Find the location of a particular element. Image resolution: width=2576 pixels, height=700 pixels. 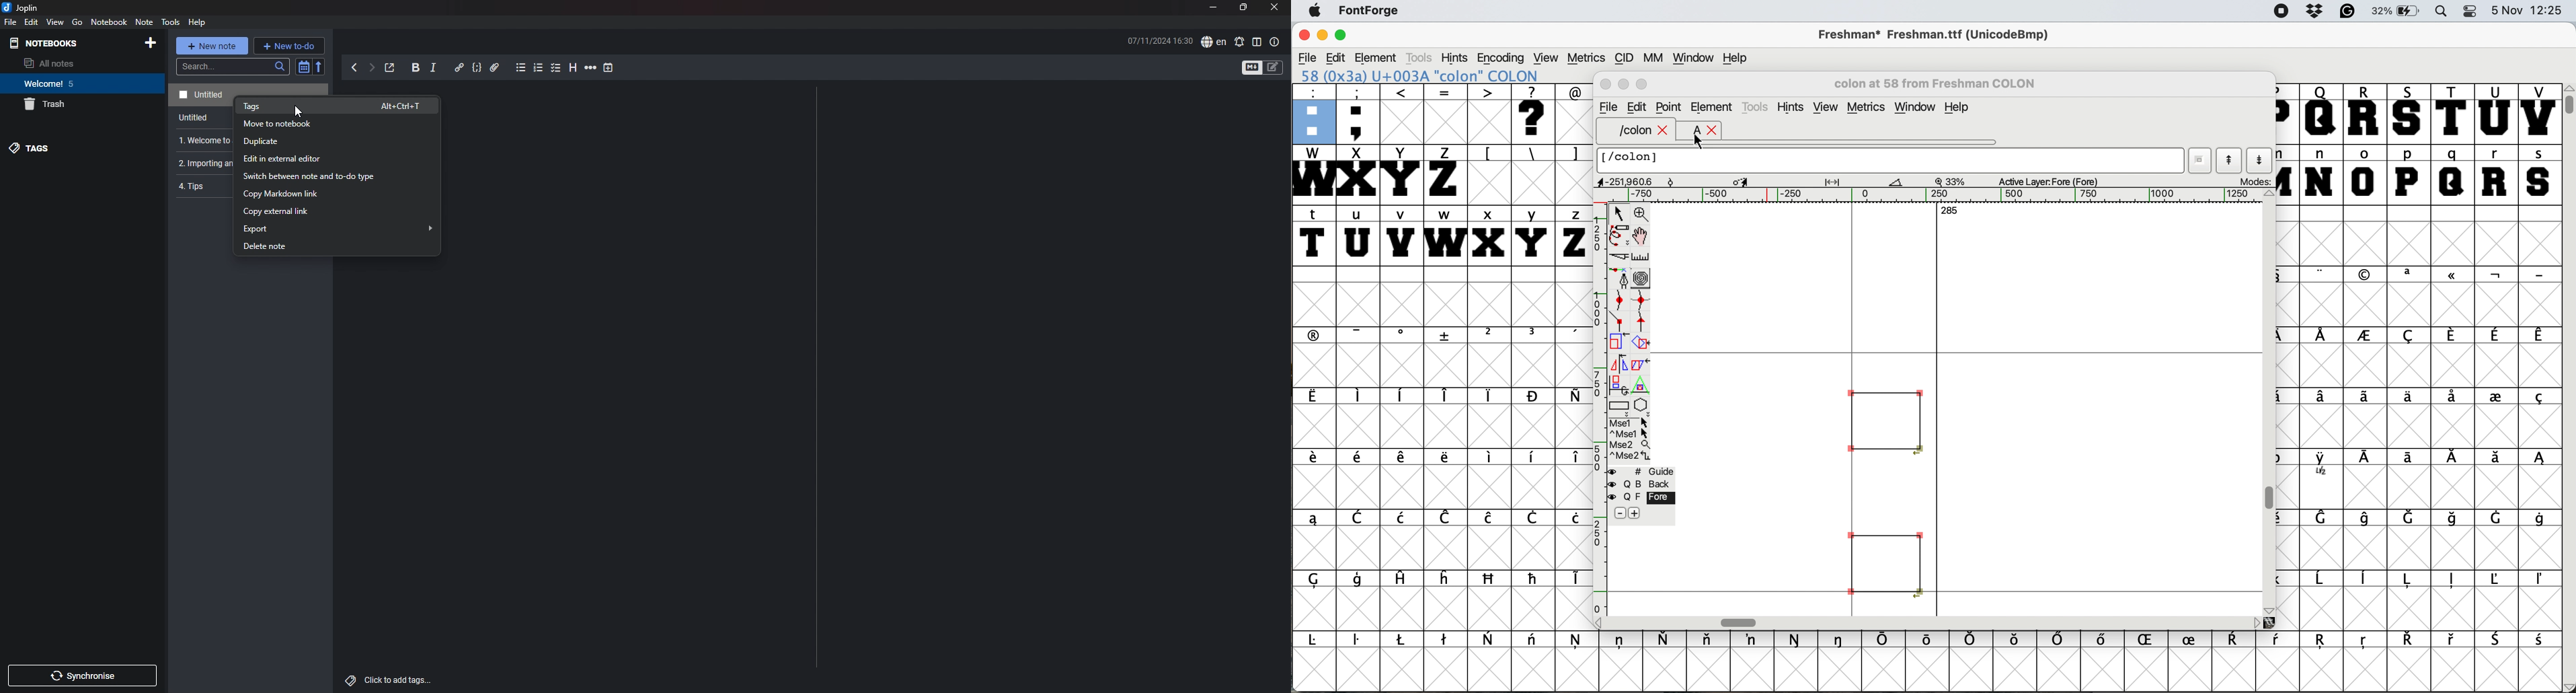

symbol is located at coordinates (2413, 458).